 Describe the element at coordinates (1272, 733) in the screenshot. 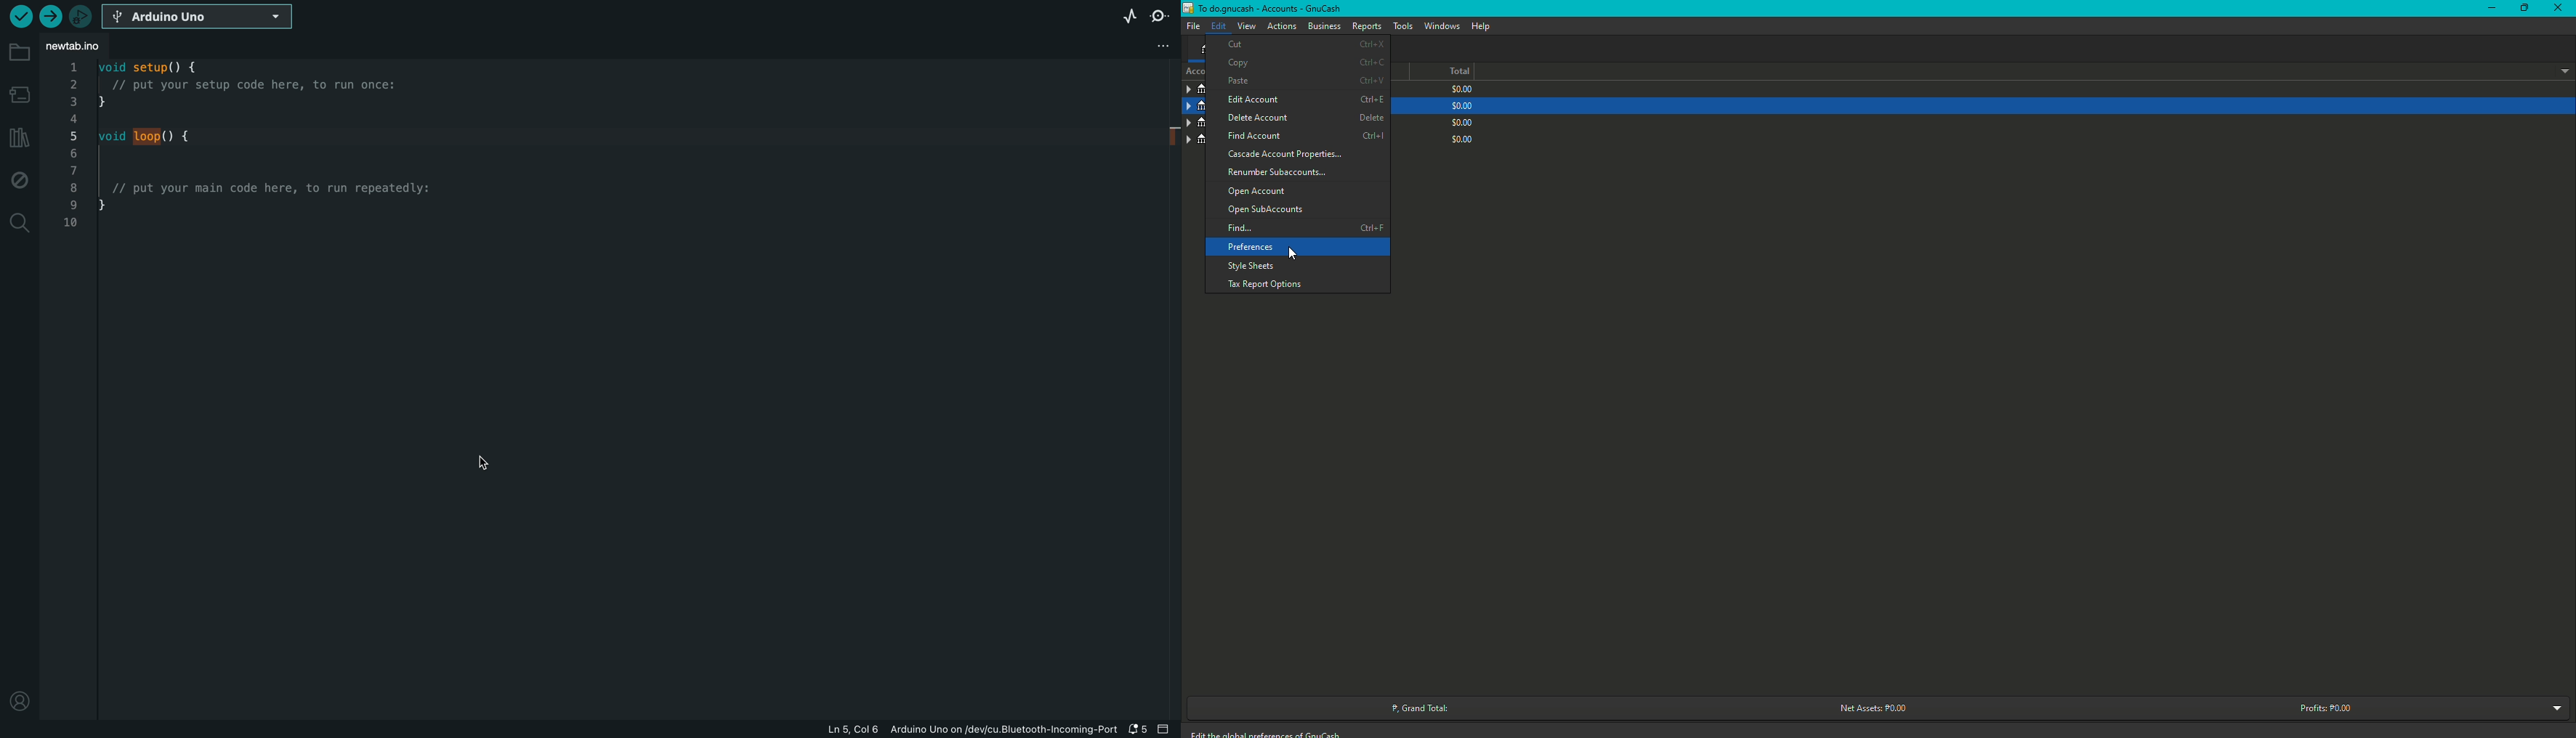

I see `Event description` at that location.